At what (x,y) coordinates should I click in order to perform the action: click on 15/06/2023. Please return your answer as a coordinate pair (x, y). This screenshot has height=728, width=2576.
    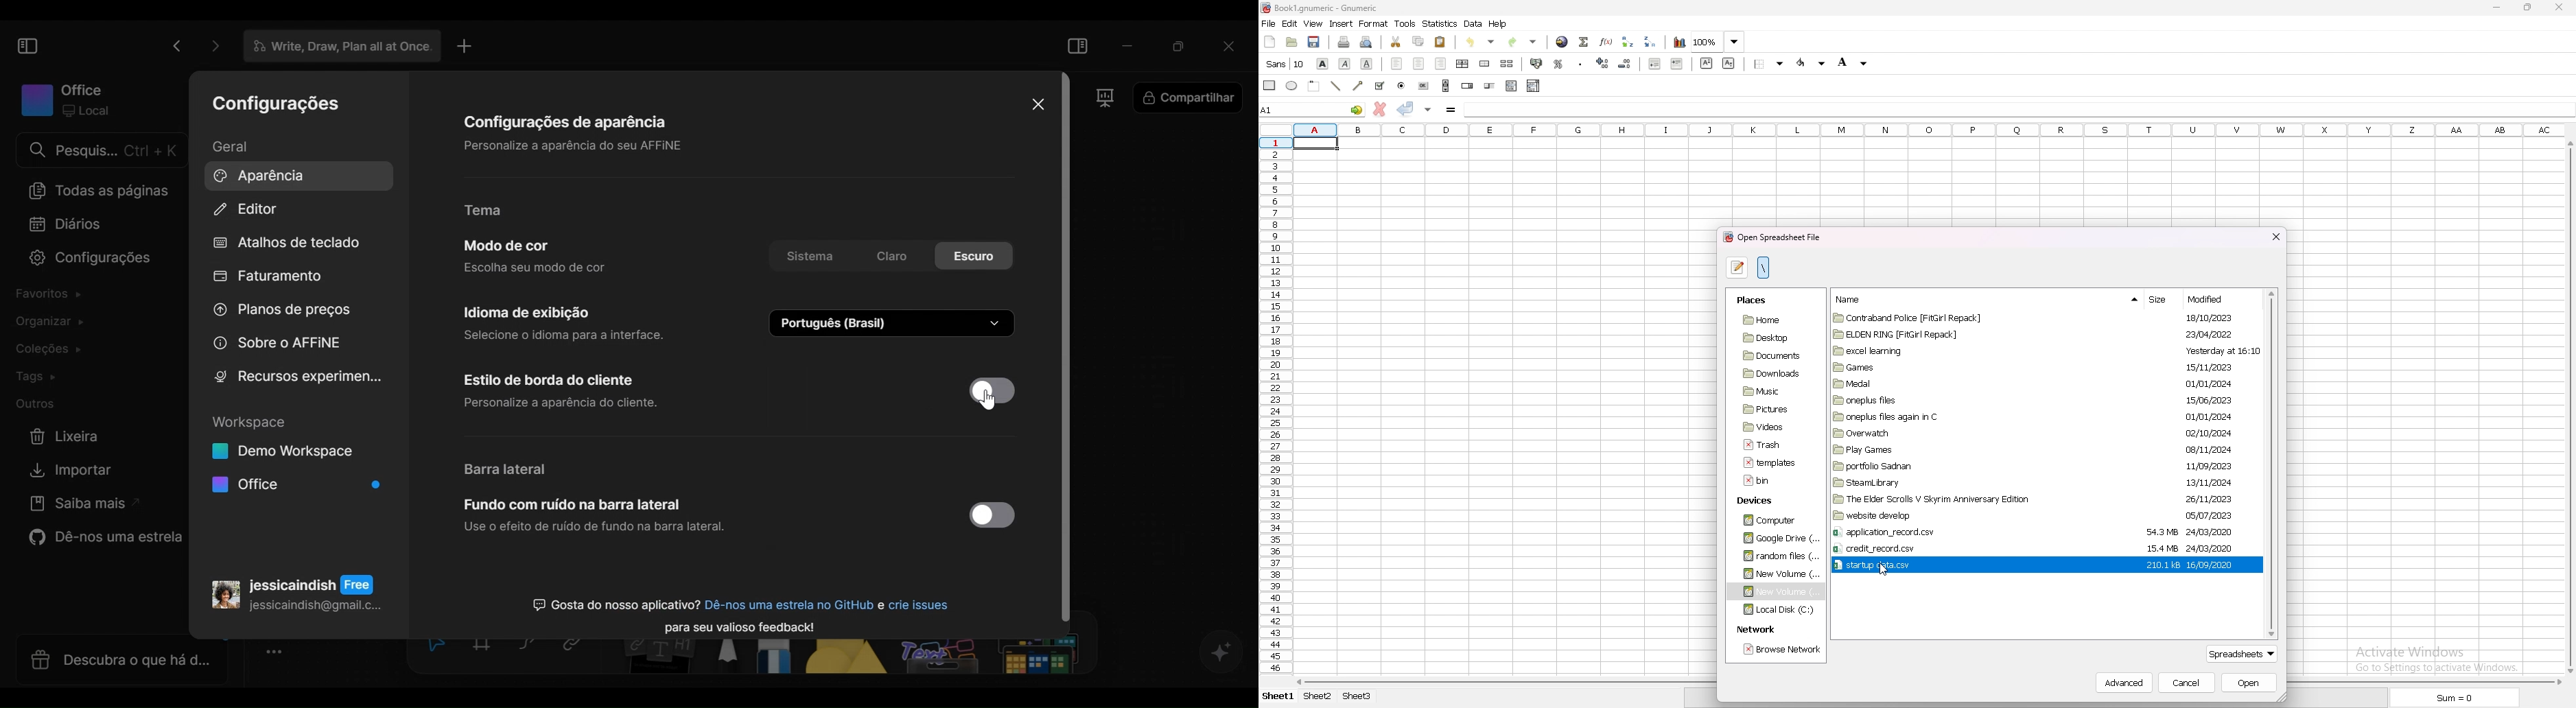
    Looking at the image, I should click on (2207, 399).